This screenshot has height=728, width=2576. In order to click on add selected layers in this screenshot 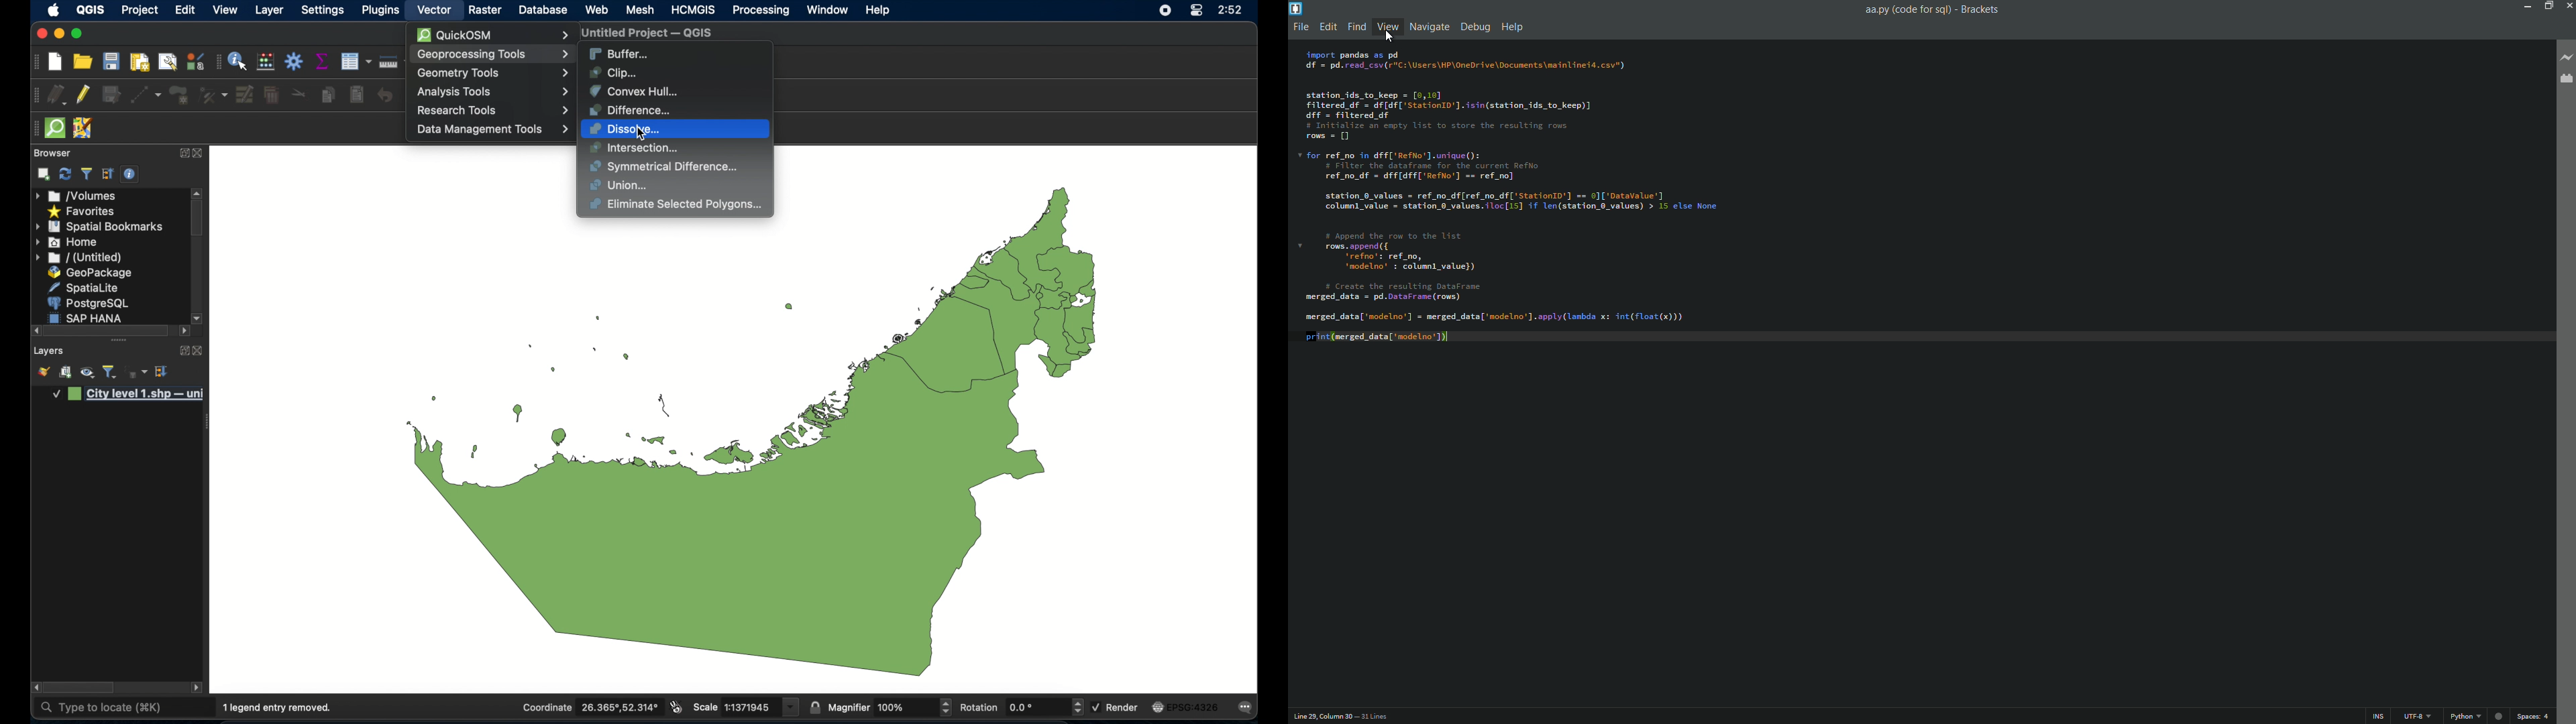, I will do `click(44, 174)`.